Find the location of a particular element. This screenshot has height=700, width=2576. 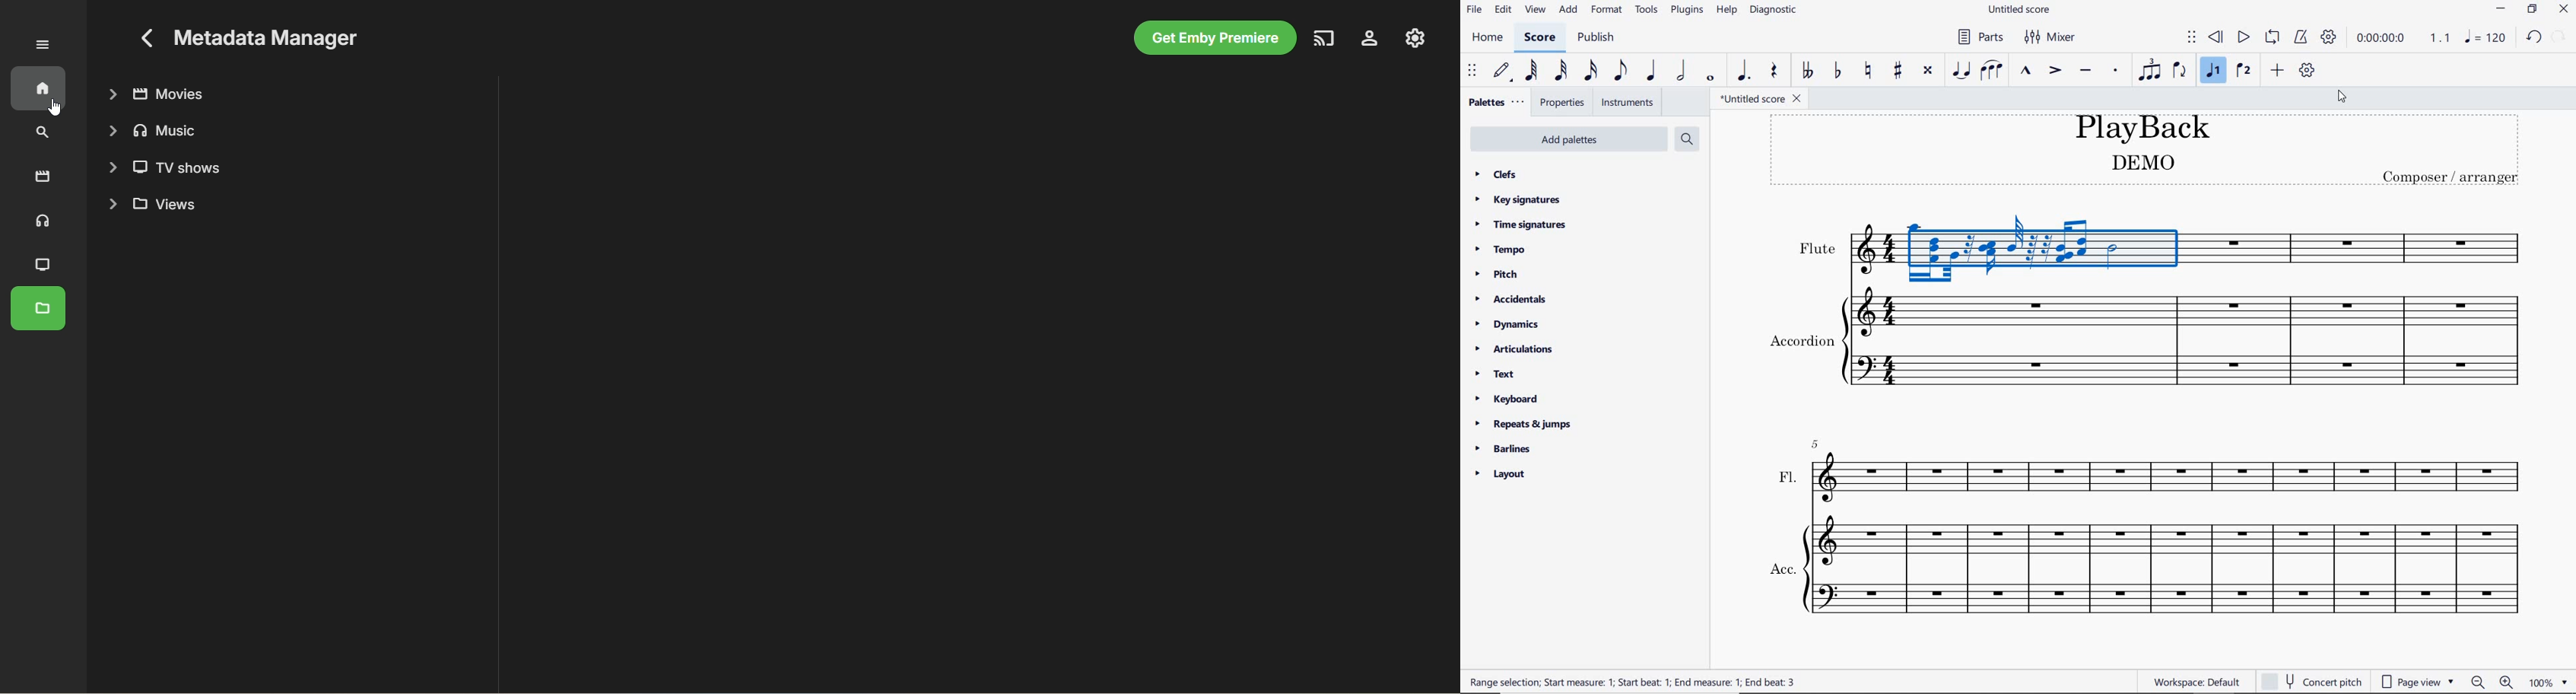

articulations is located at coordinates (1511, 350).